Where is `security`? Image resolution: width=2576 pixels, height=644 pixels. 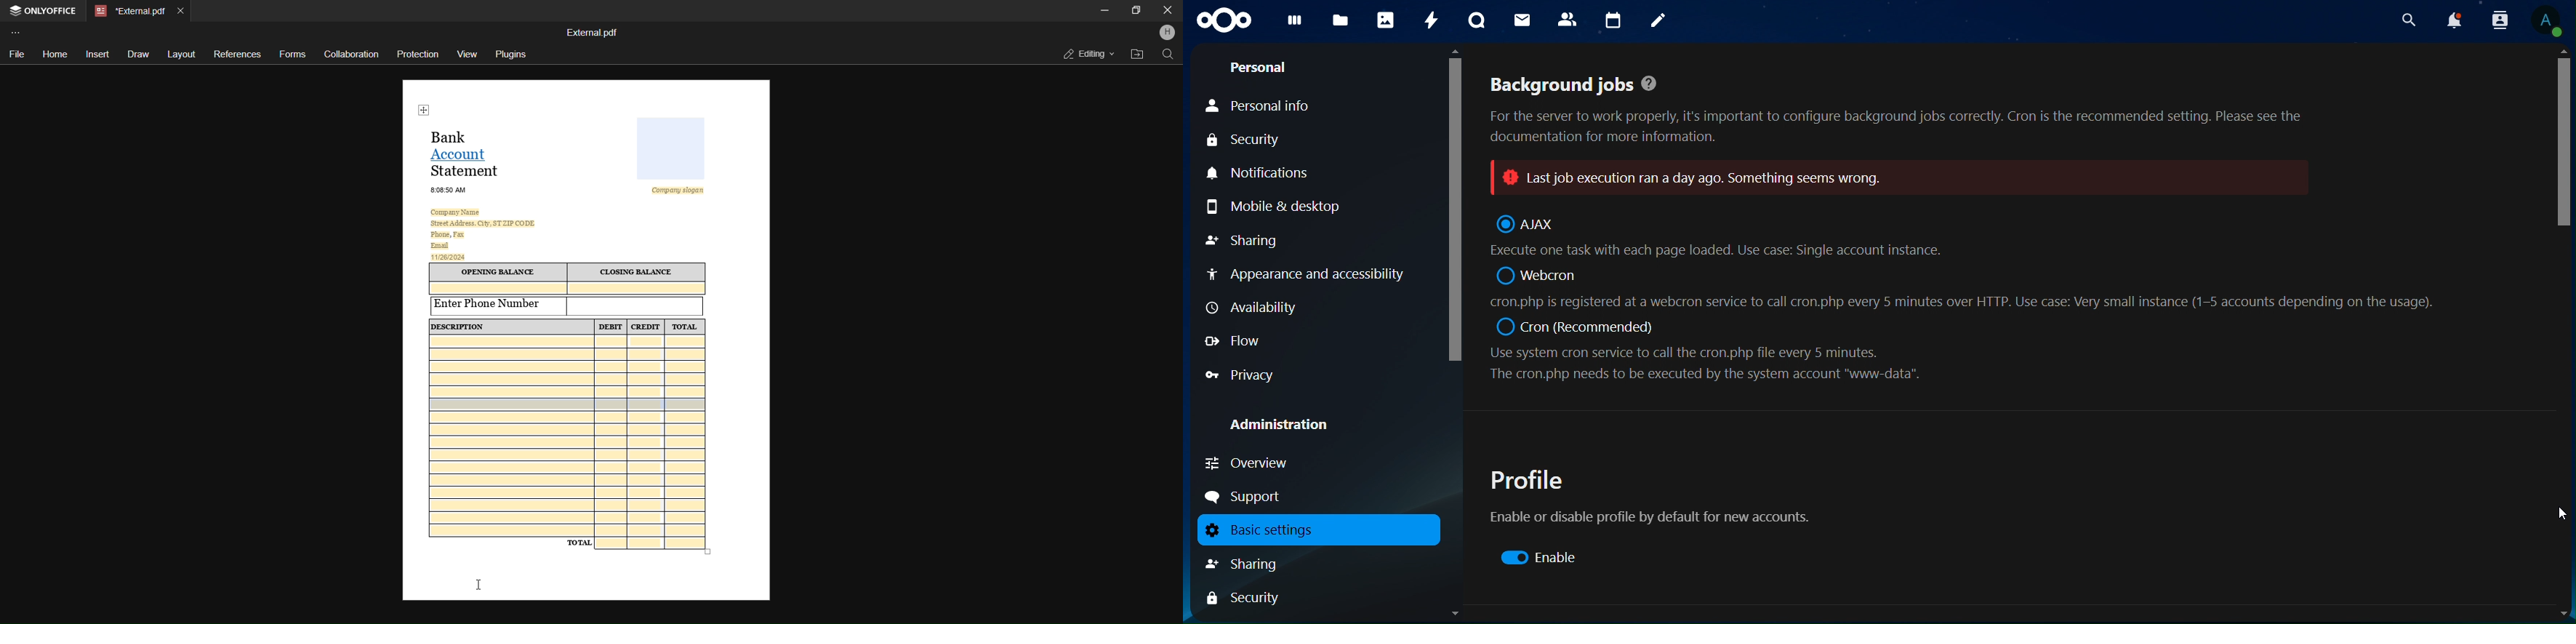
security is located at coordinates (1252, 142).